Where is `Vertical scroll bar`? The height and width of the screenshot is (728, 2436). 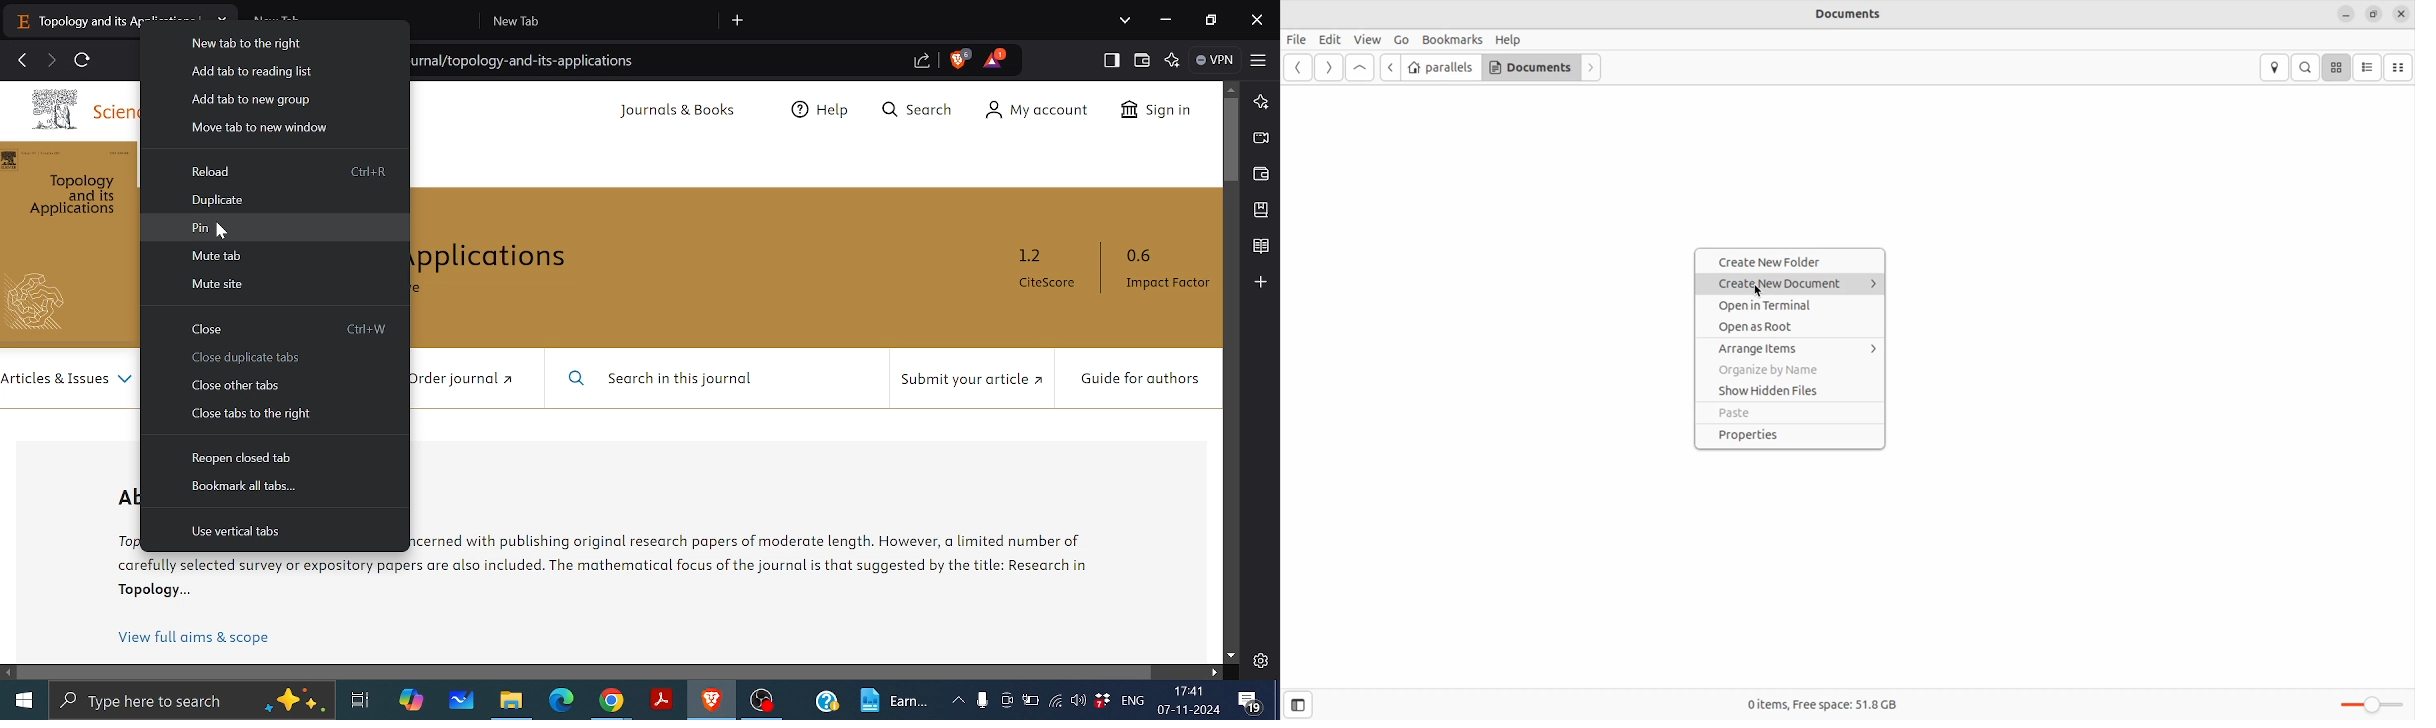 Vertical scroll bar is located at coordinates (1231, 140).